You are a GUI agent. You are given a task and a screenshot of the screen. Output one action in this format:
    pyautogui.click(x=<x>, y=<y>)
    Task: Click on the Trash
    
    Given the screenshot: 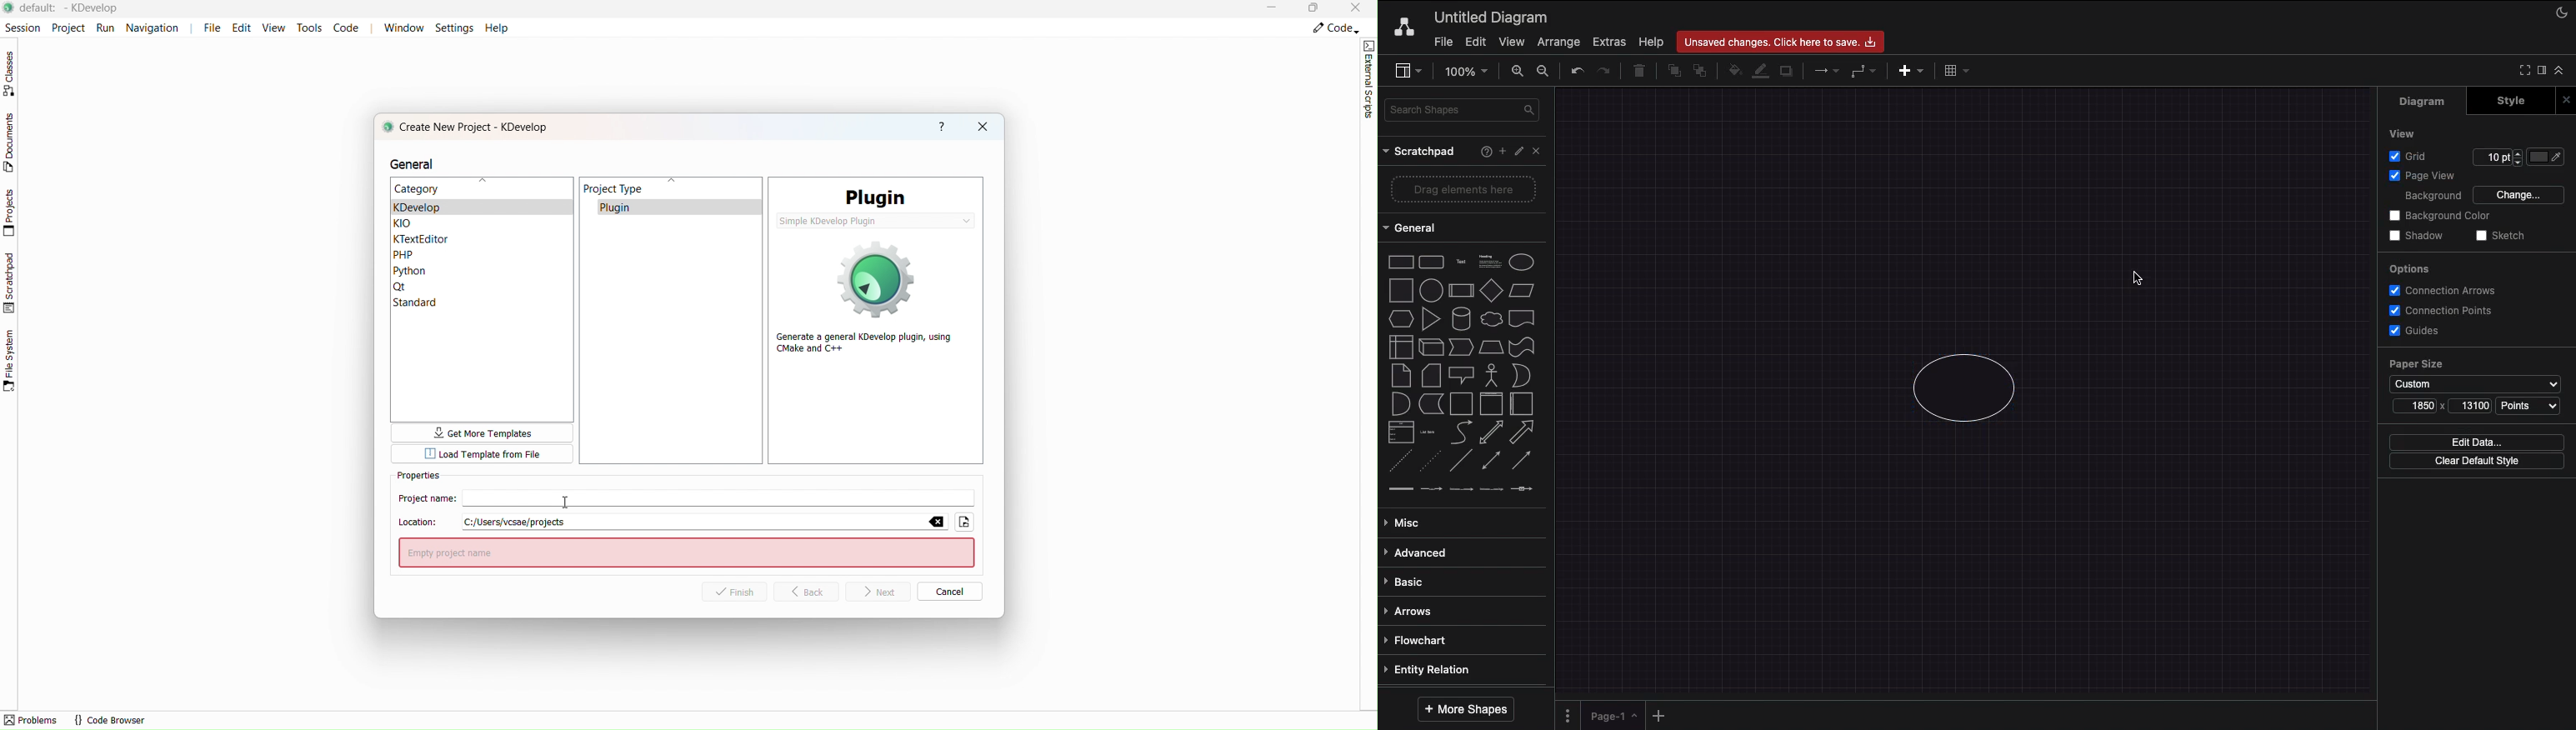 What is the action you would take?
    pyautogui.click(x=1642, y=72)
    